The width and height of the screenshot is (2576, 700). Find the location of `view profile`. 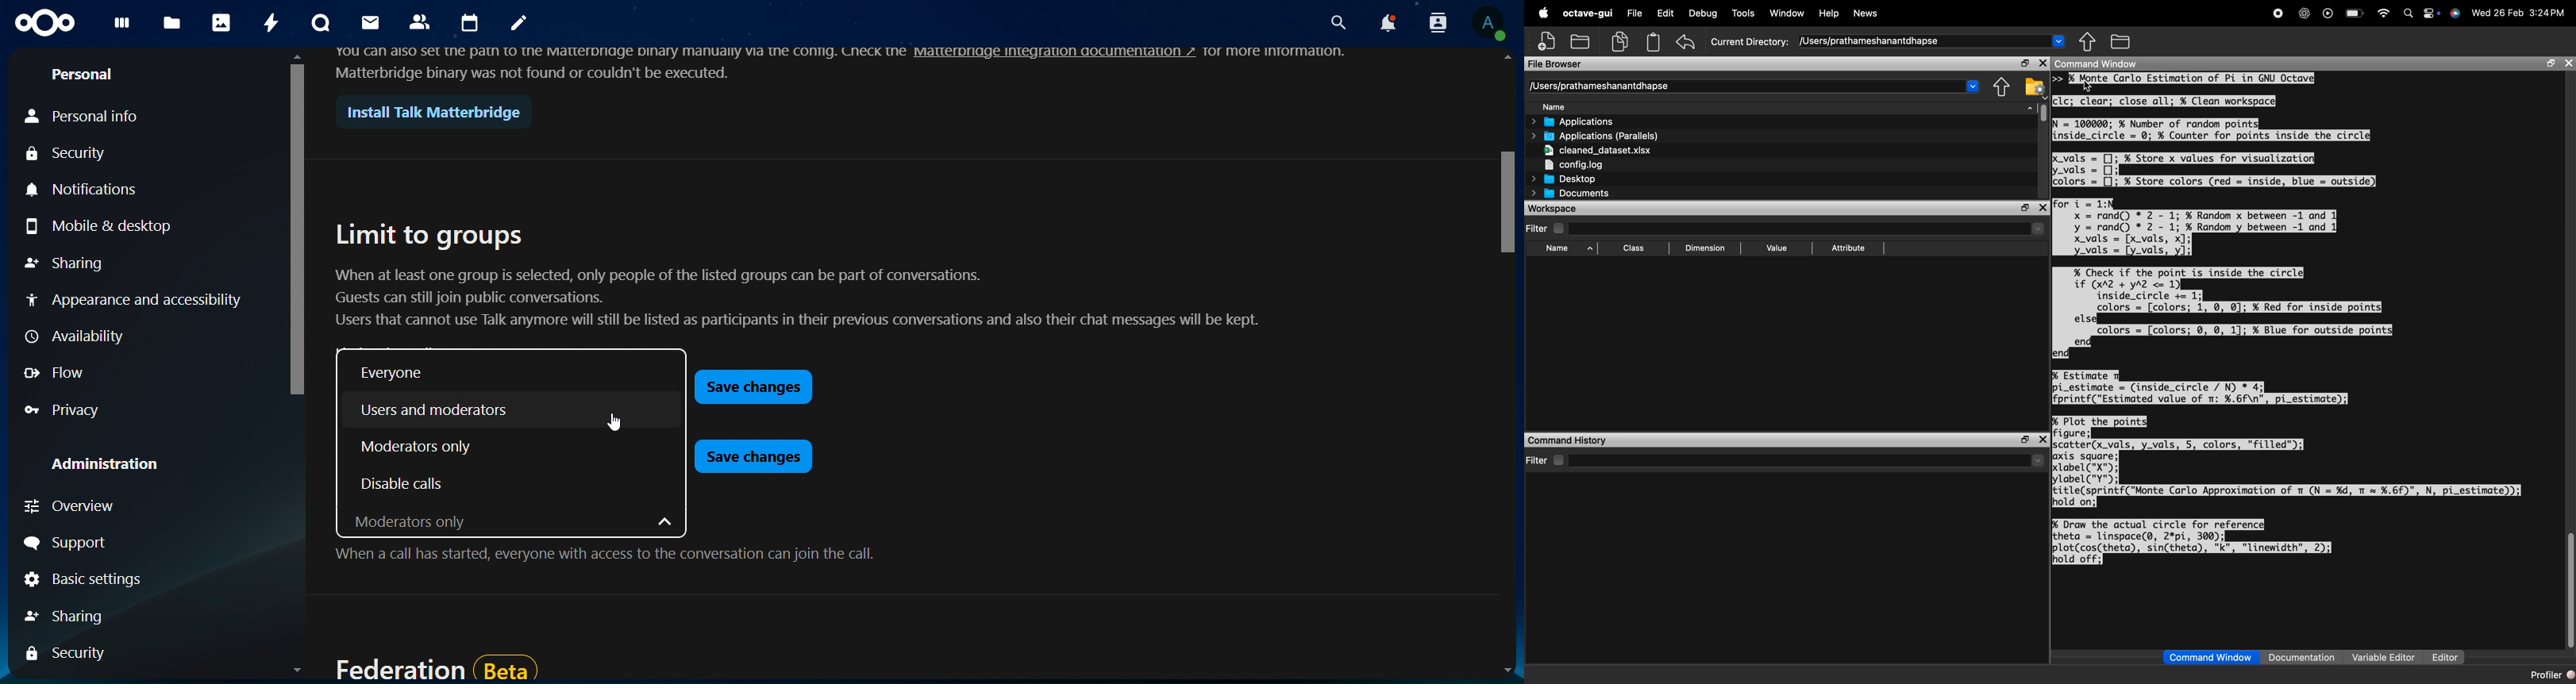

view profile is located at coordinates (1488, 23).